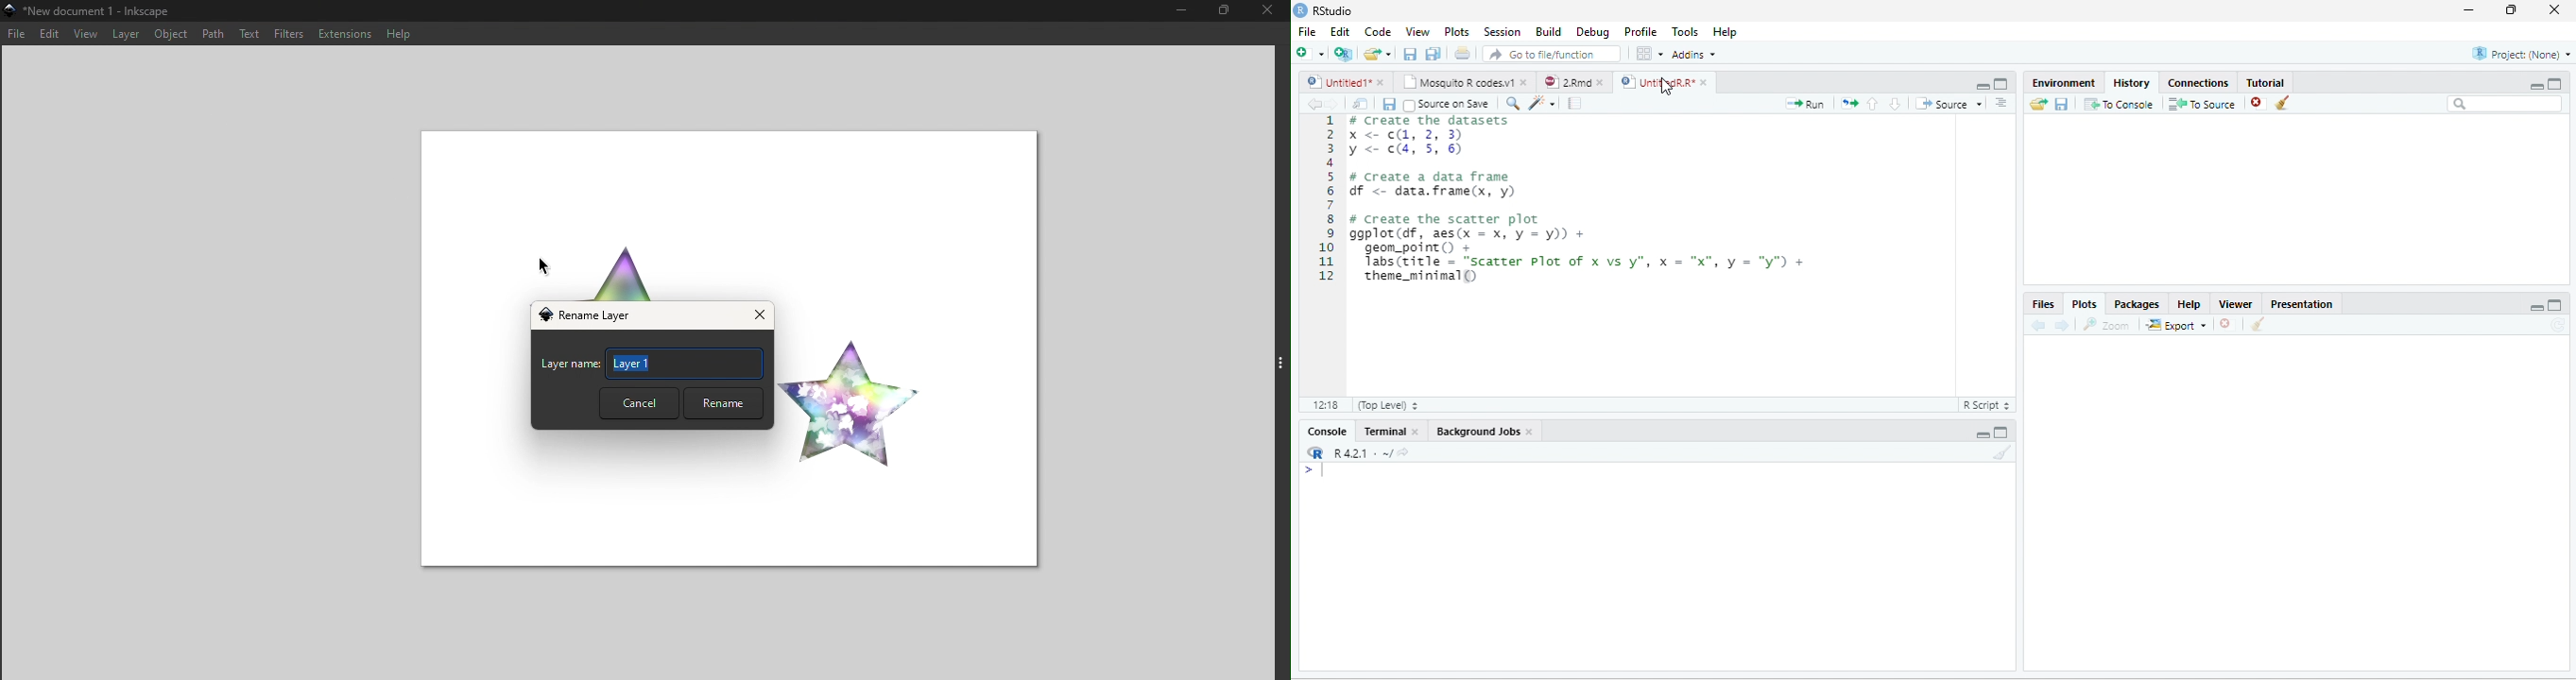  What do you see at coordinates (1332, 105) in the screenshot?
I see `Go forward to next source location` at bounding box center [1332, 105].